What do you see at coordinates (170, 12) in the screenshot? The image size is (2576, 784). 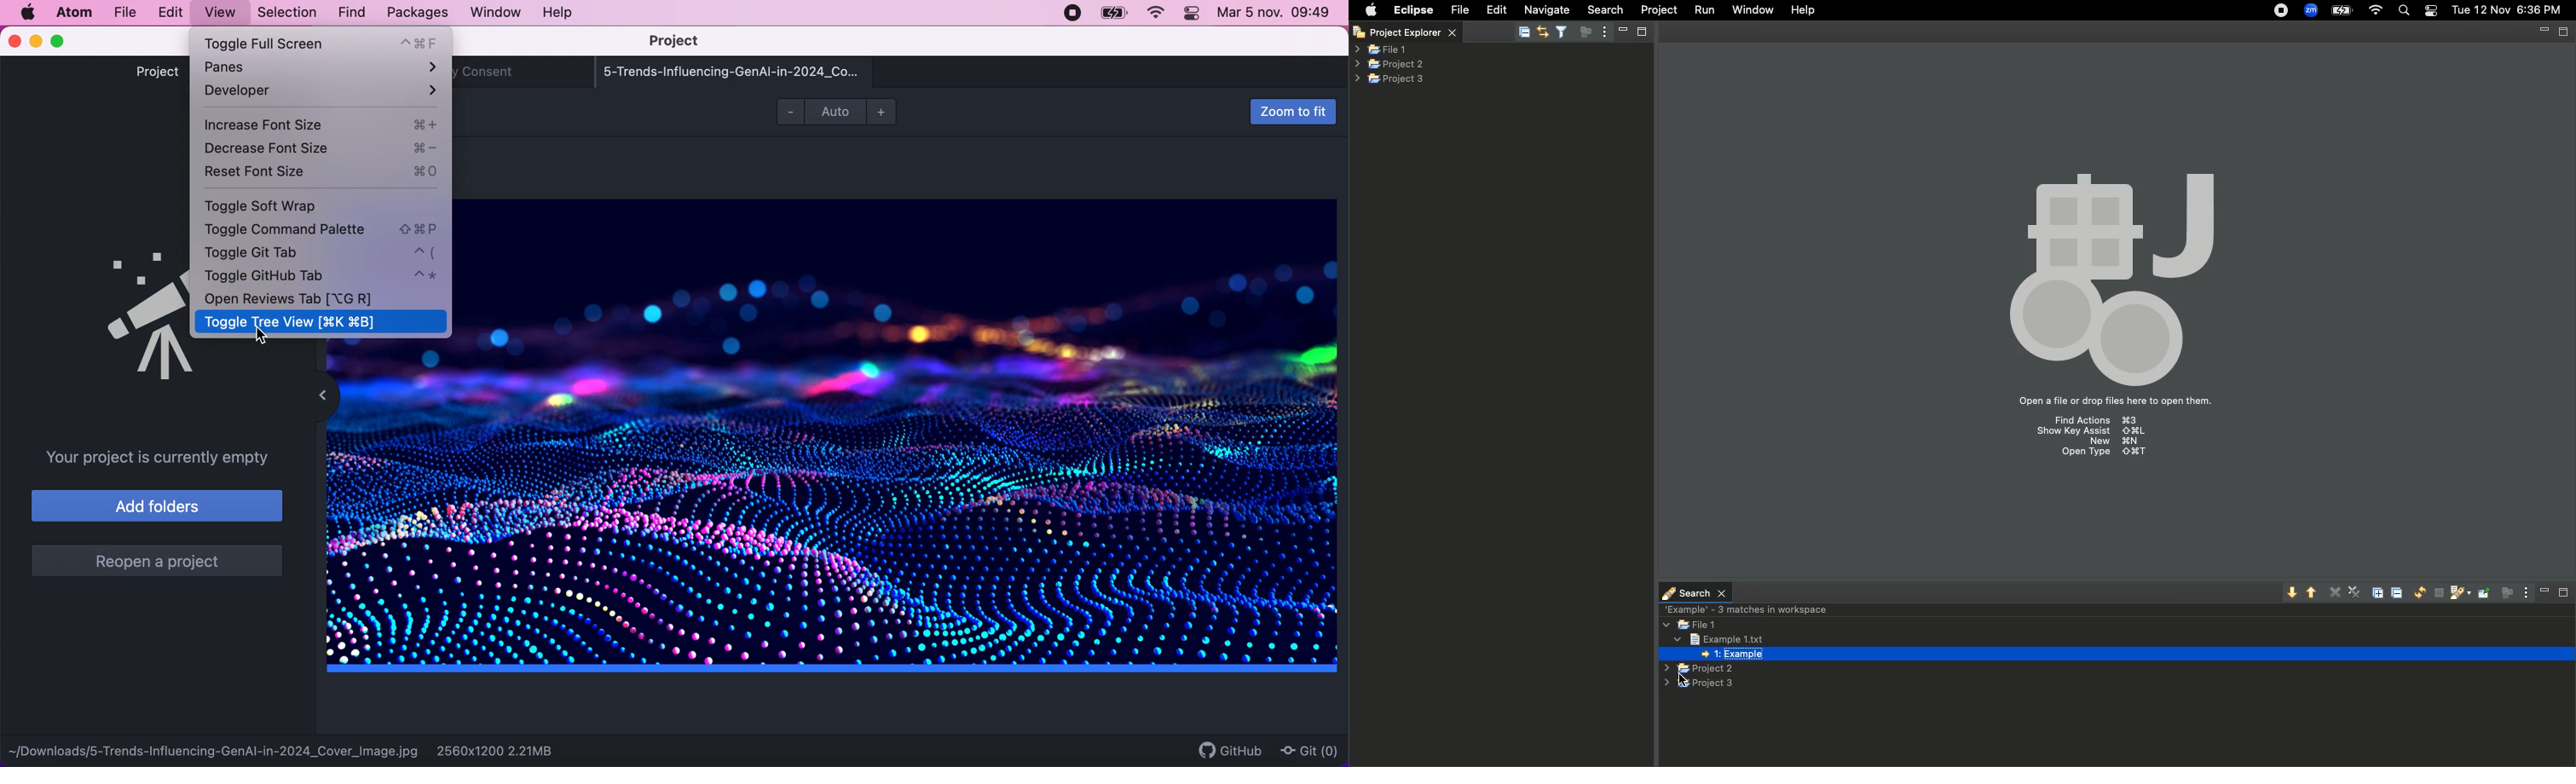 I see `edit` at bounding box center [170, 12].